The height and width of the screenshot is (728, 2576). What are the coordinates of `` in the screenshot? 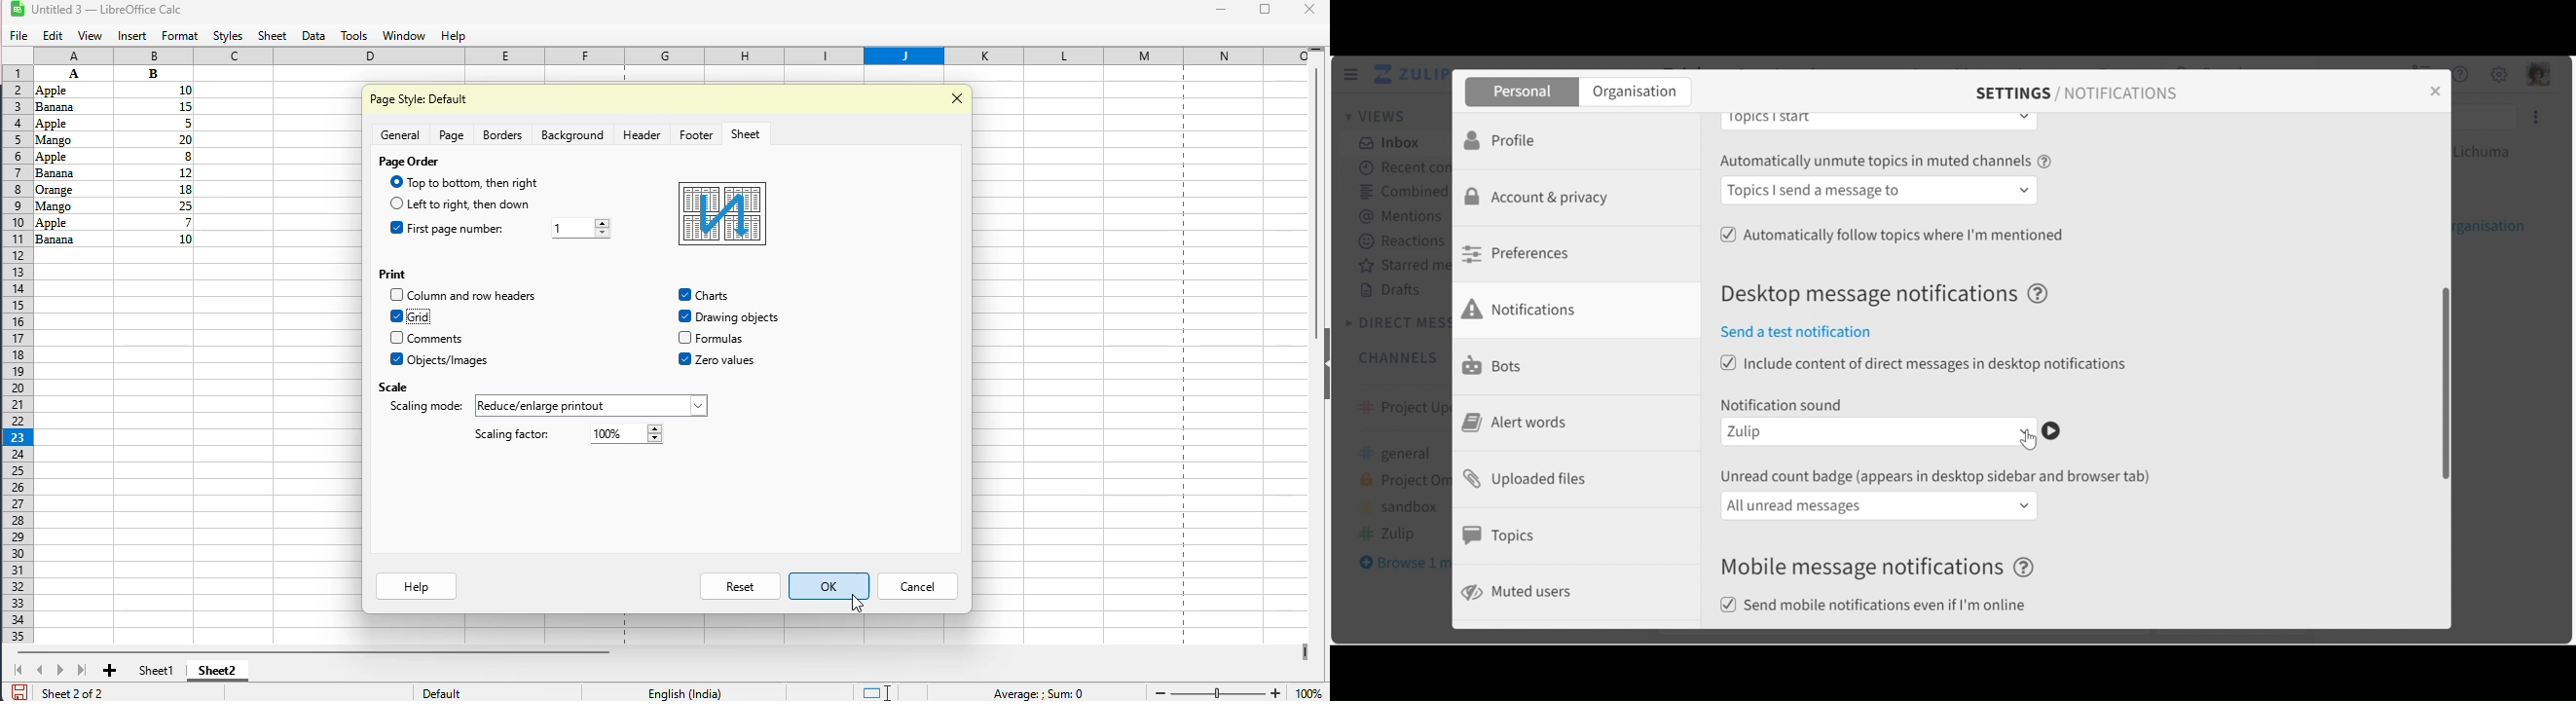 It's located at (722, 339).